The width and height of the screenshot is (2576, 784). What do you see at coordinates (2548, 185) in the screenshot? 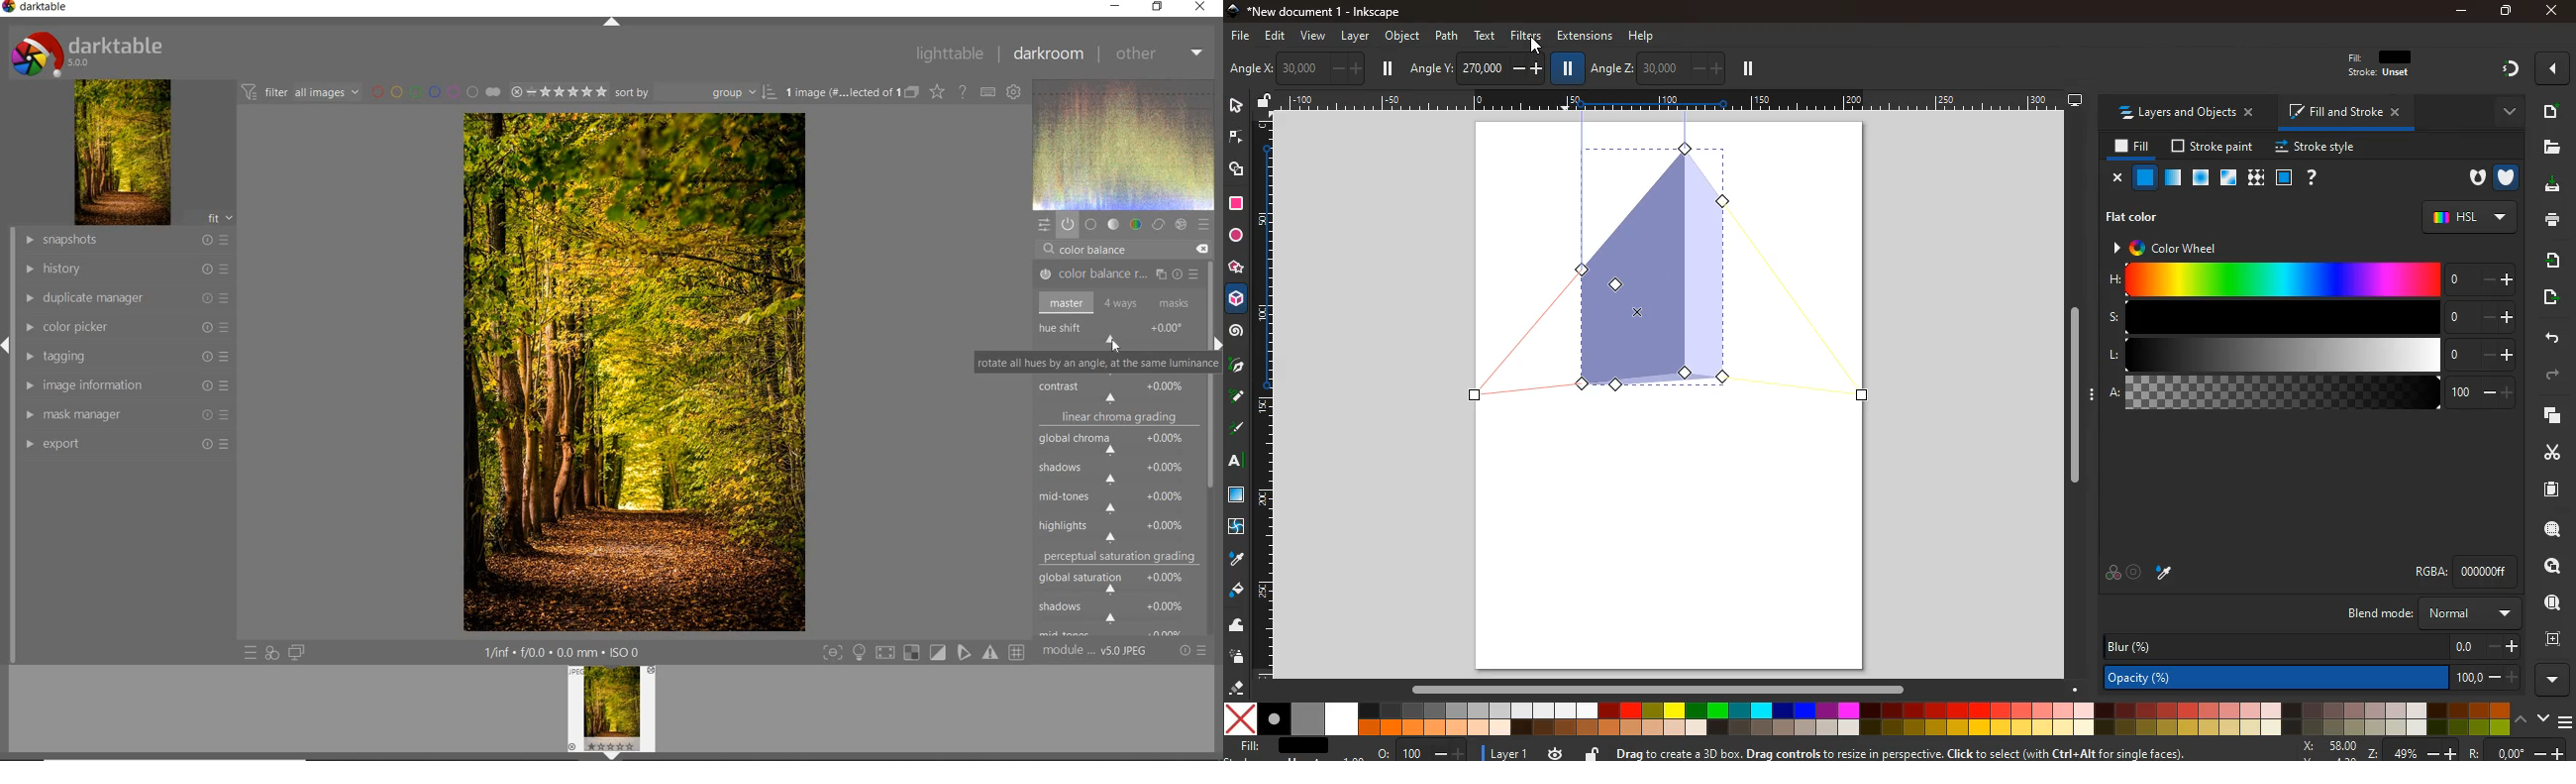
I see `dowload` at bounding box center [2548, 185].